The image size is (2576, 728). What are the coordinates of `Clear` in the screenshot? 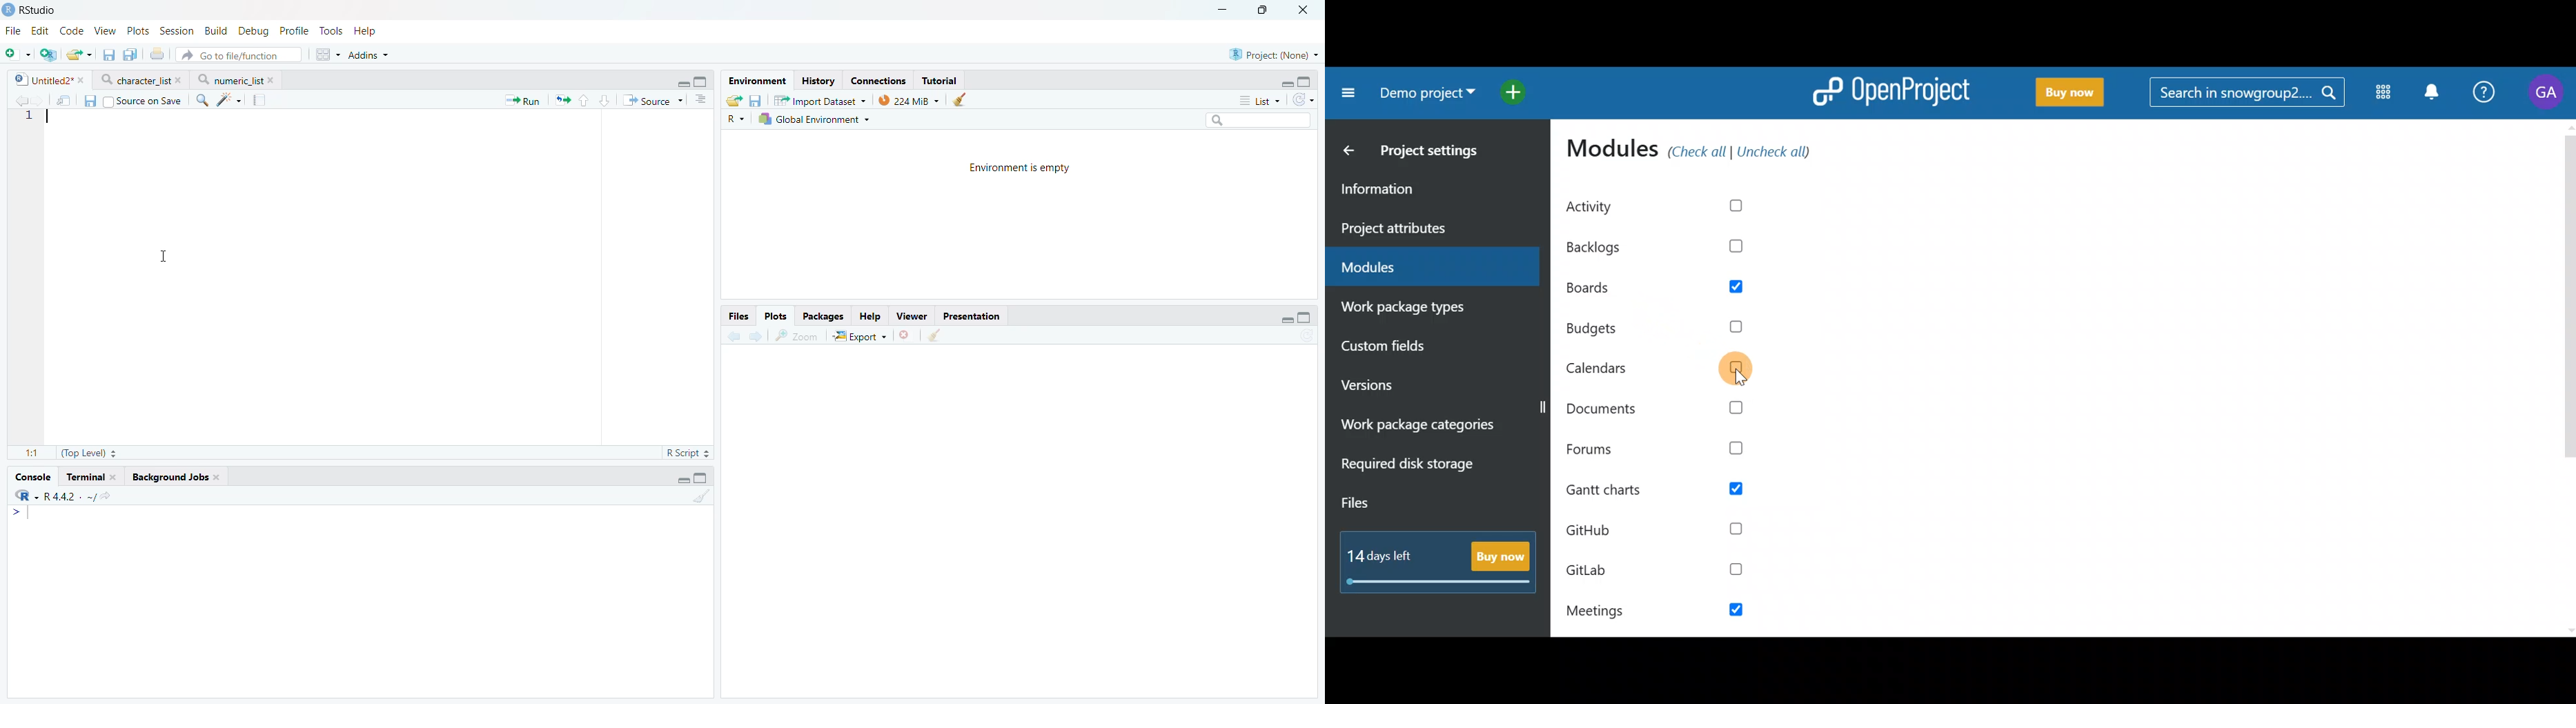 It's located at (964, 100).